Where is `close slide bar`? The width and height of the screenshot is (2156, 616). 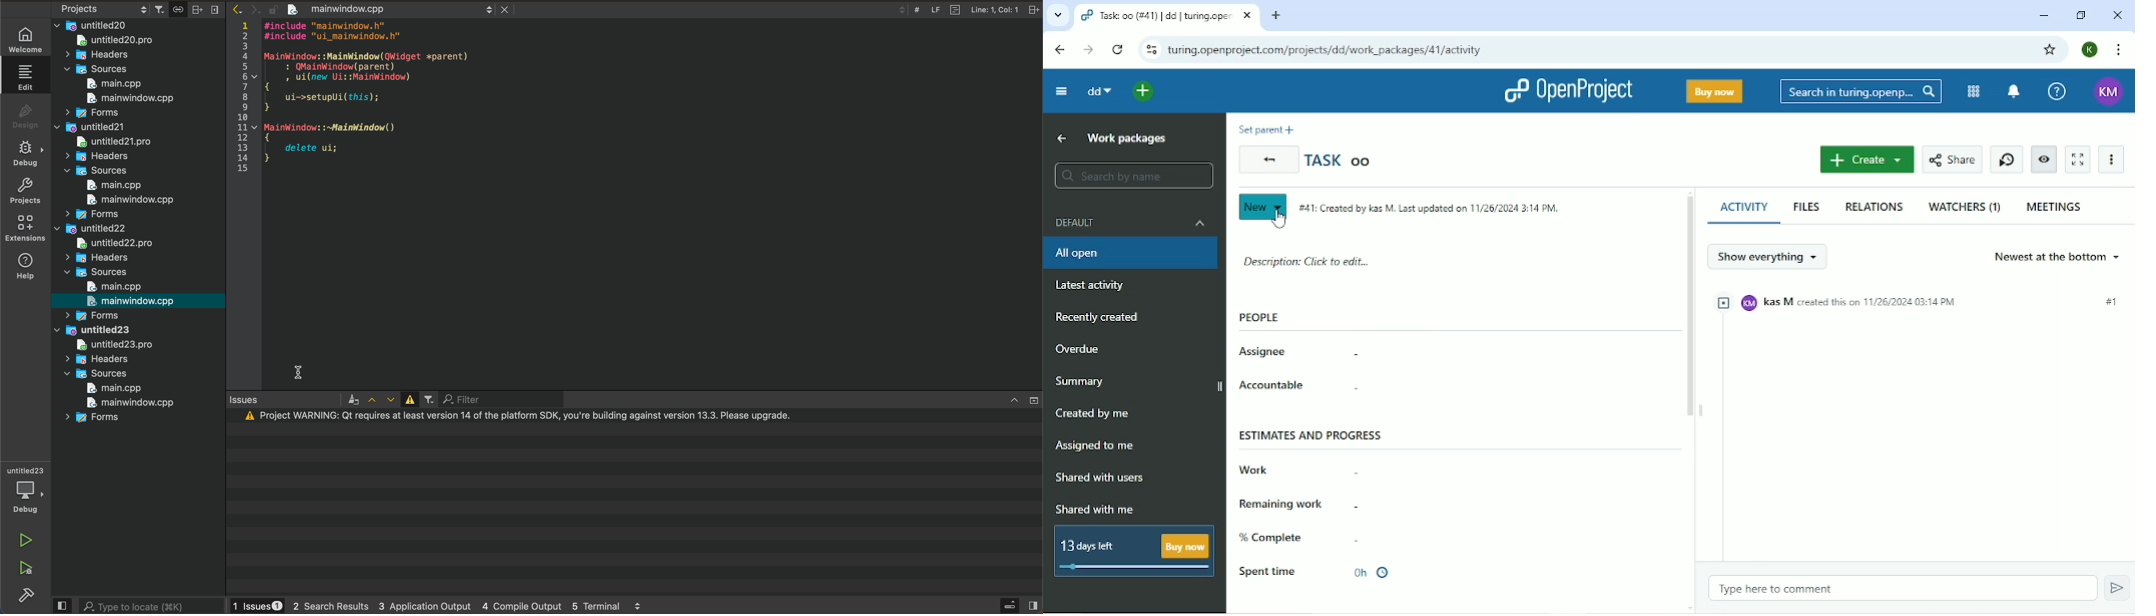
close slide bar is located at coordinates (63, 606).